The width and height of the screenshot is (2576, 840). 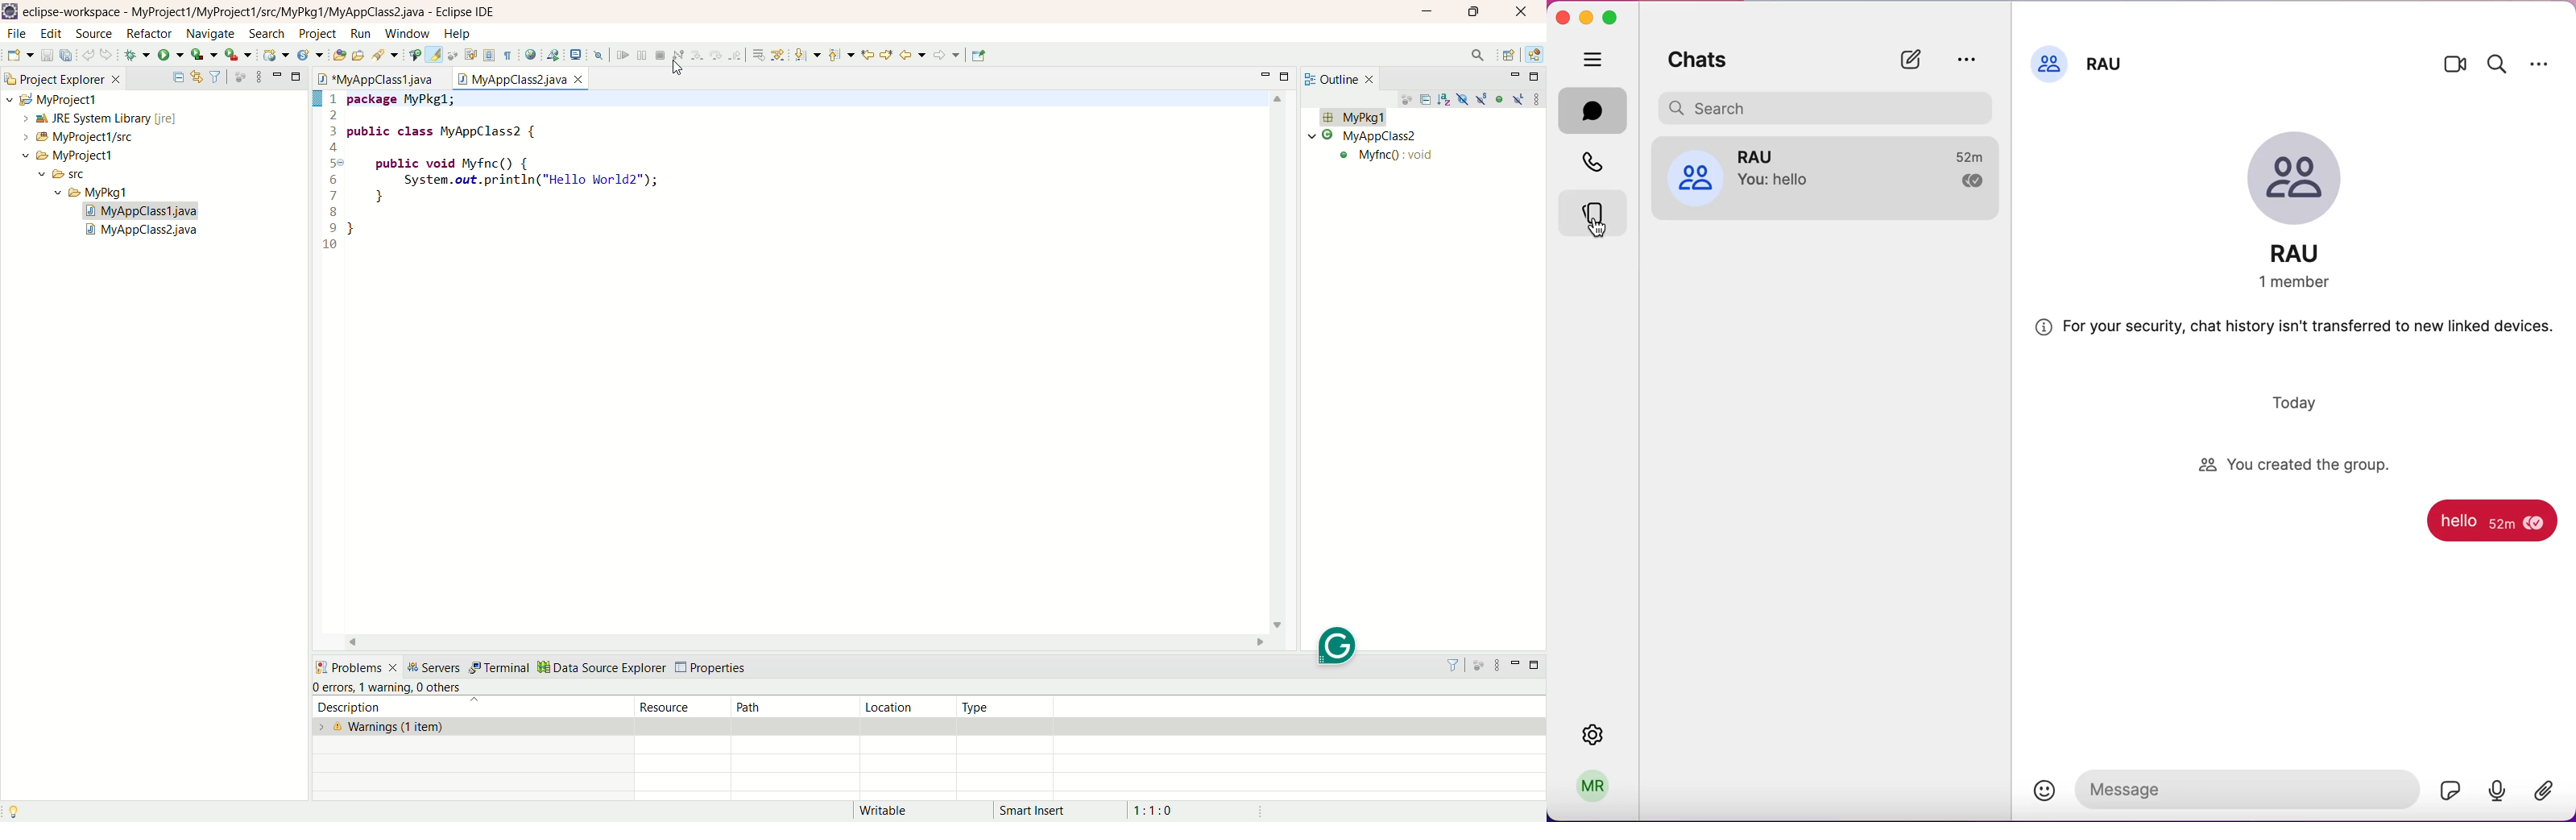 What do you see at coordinates (1915, 55) in the screenshot?
I see `write` at bounding box center [1915, 55].